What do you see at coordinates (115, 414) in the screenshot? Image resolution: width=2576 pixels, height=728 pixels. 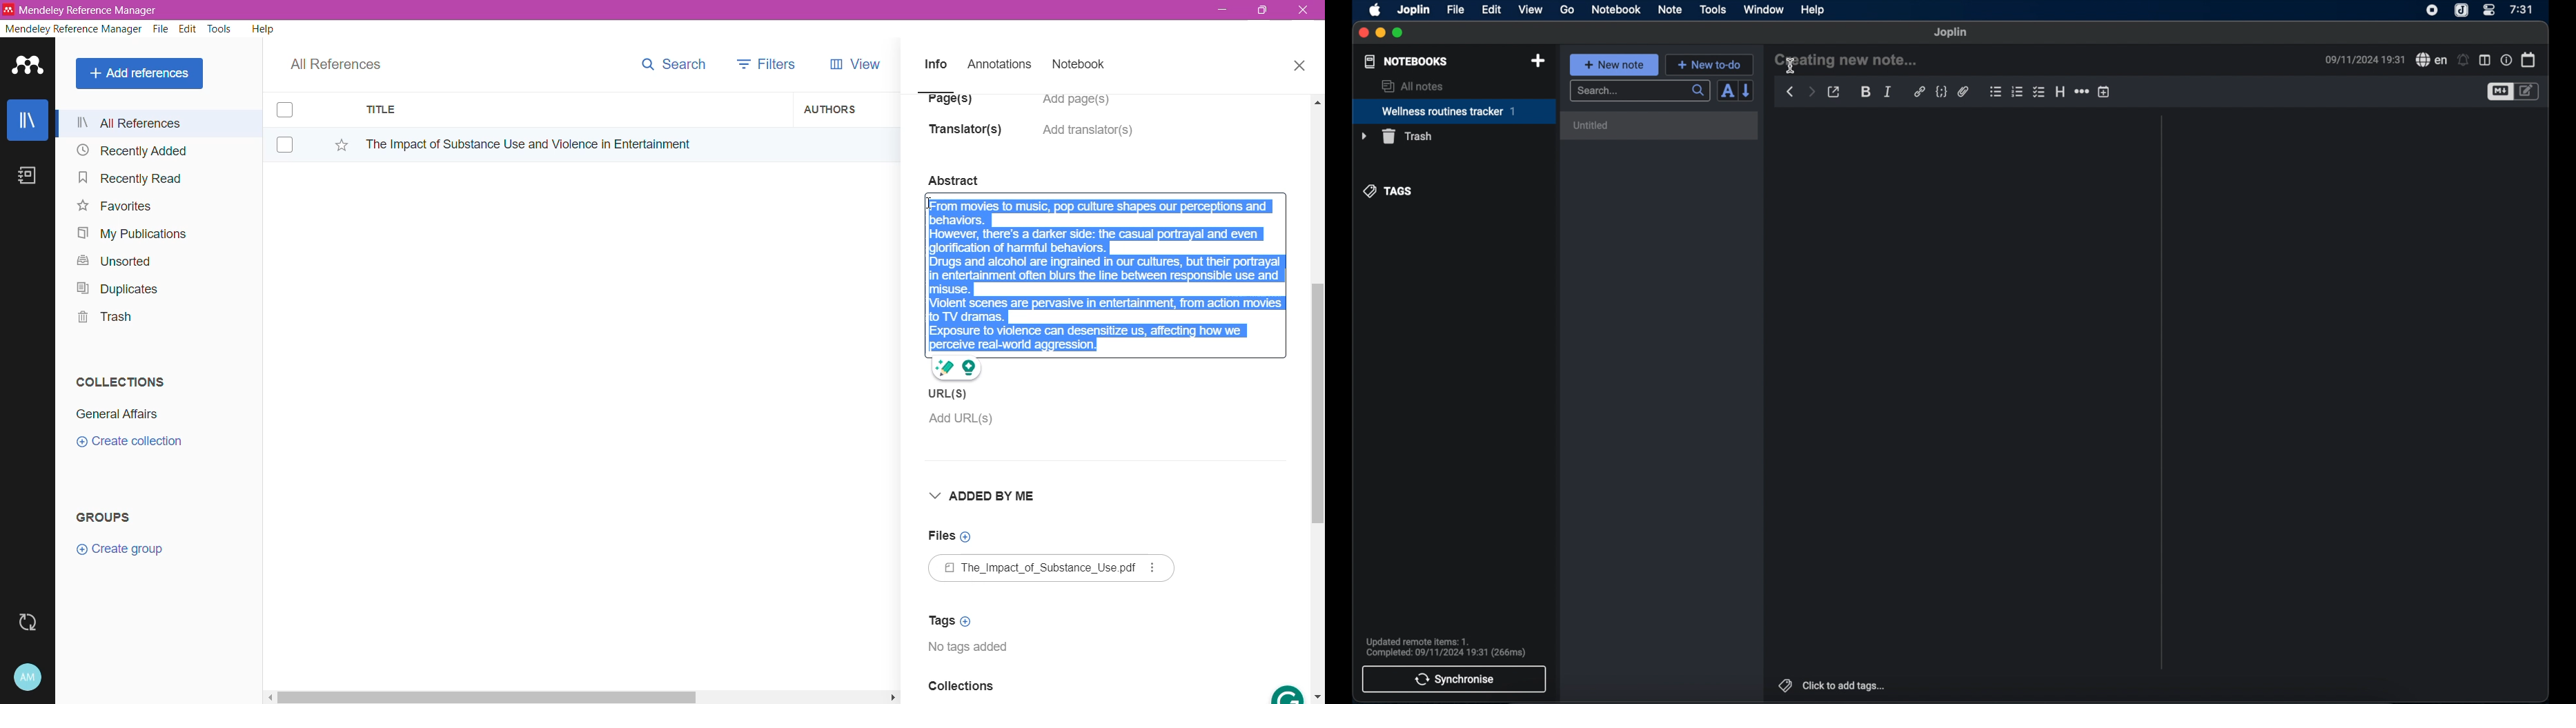 I see `Collection Name` at bounding box center [115, 414].